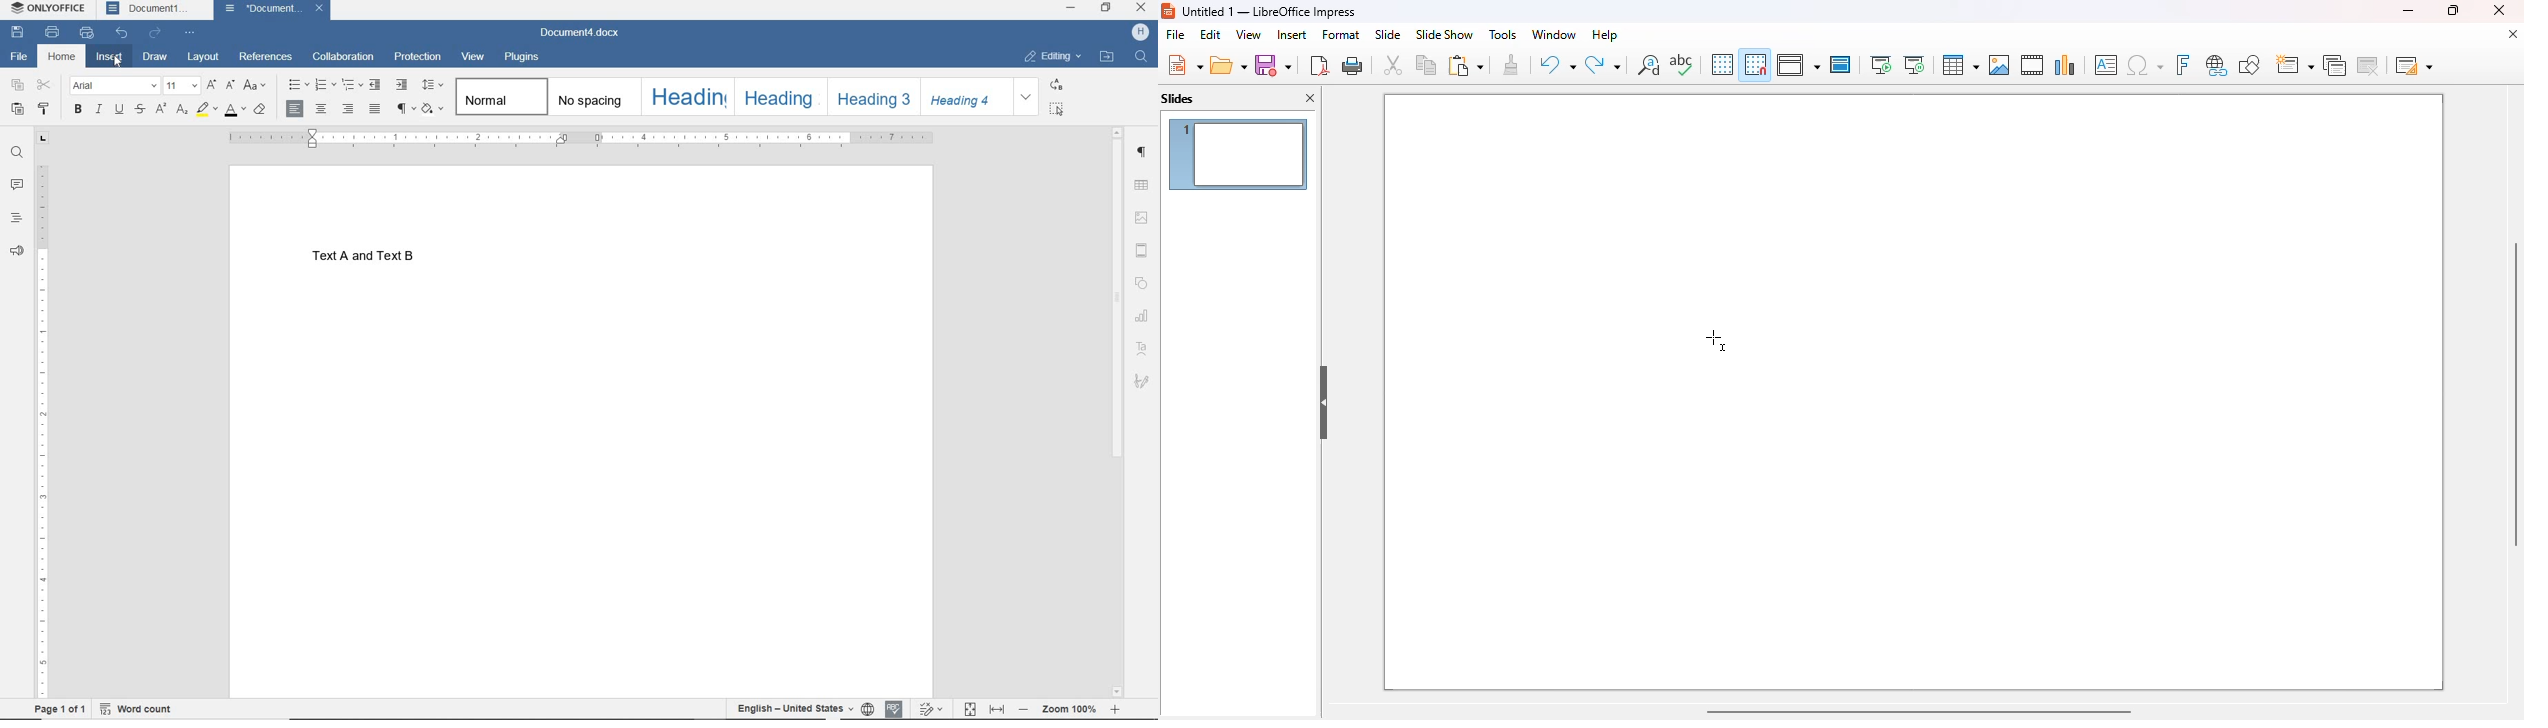  What do you see at coordinates (263, 10) in the screenshot?
I see `document` at bounding box center [263, 10].